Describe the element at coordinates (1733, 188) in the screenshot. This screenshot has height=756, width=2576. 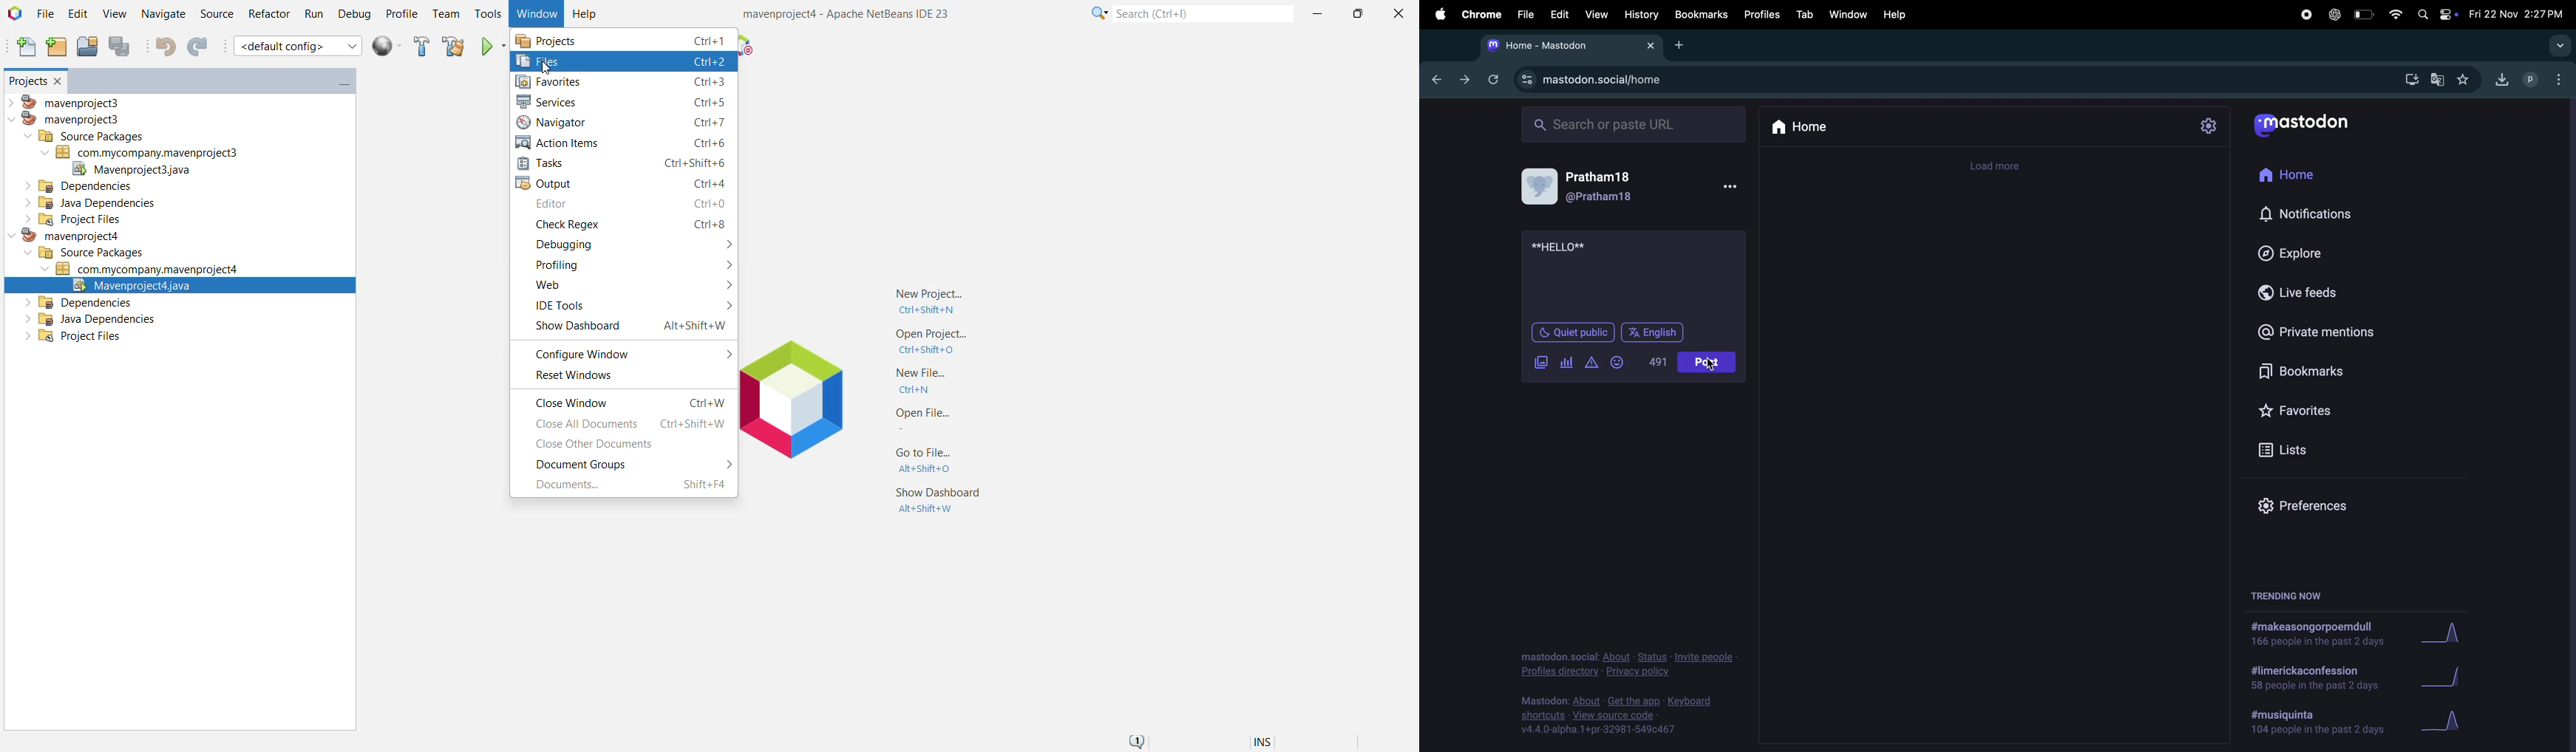
I see `more ` at that location.